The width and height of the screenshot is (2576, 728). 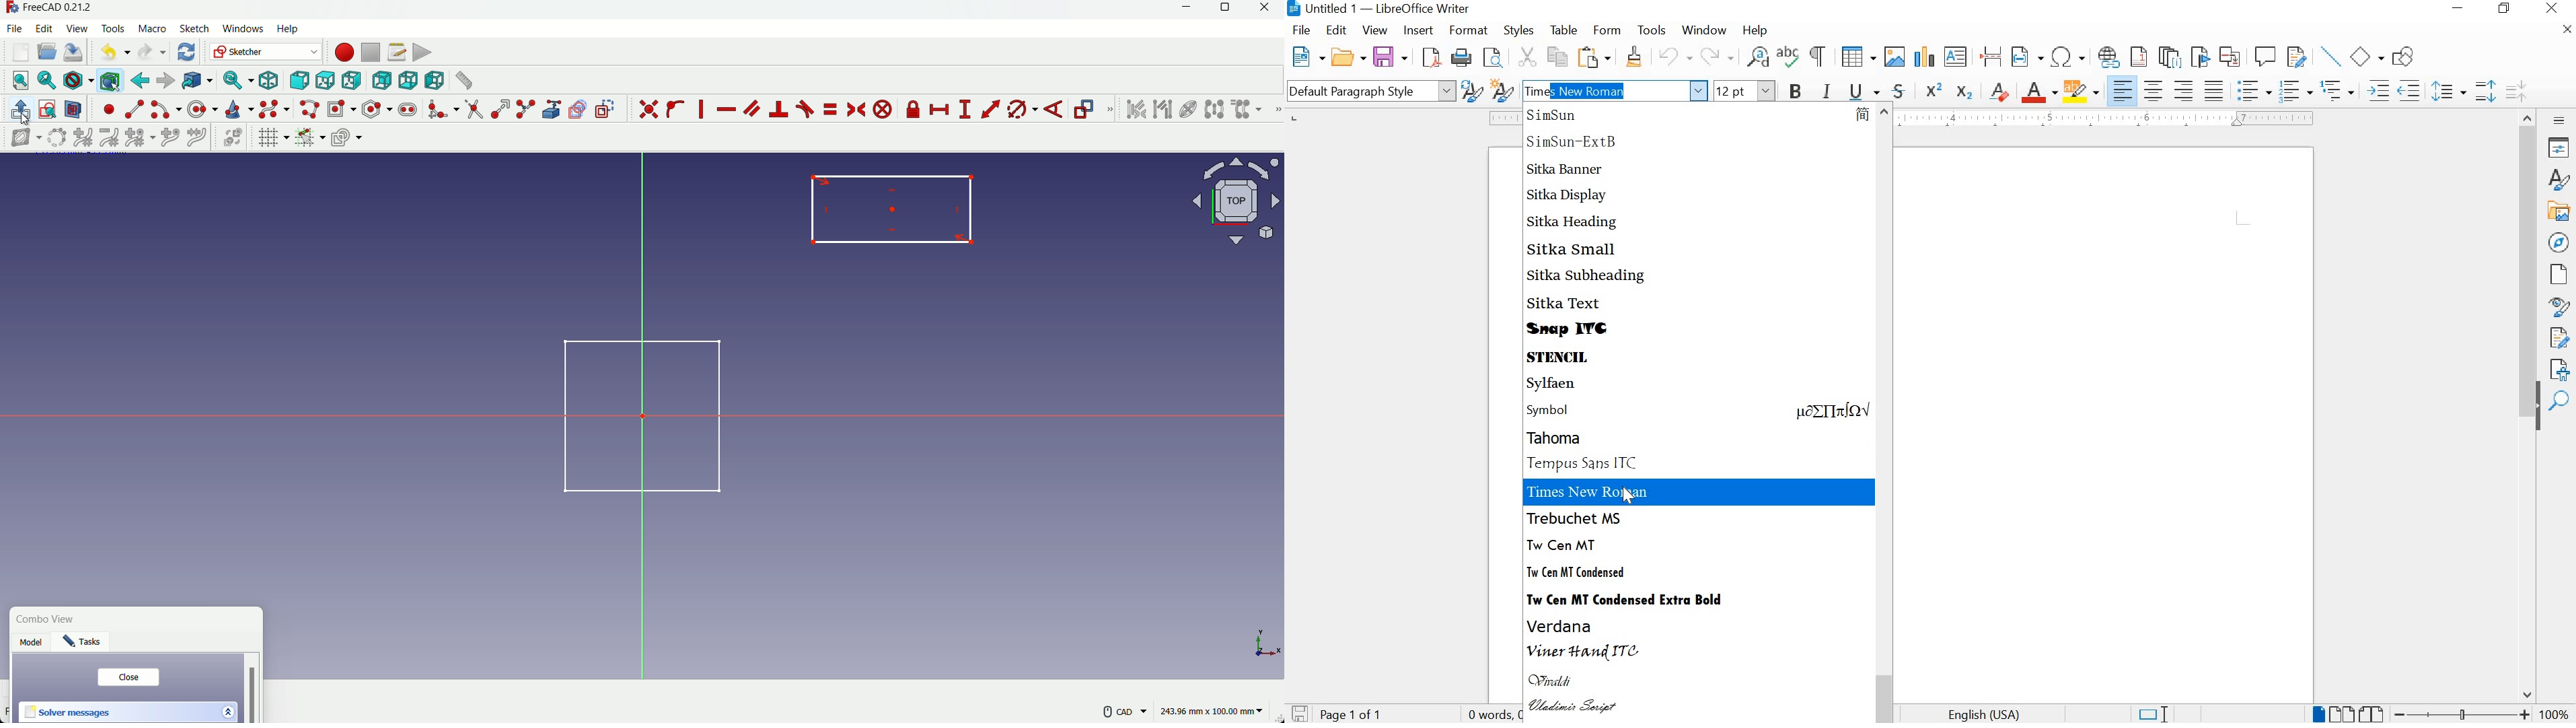 I want to click on close, so click(x=128, y=677).